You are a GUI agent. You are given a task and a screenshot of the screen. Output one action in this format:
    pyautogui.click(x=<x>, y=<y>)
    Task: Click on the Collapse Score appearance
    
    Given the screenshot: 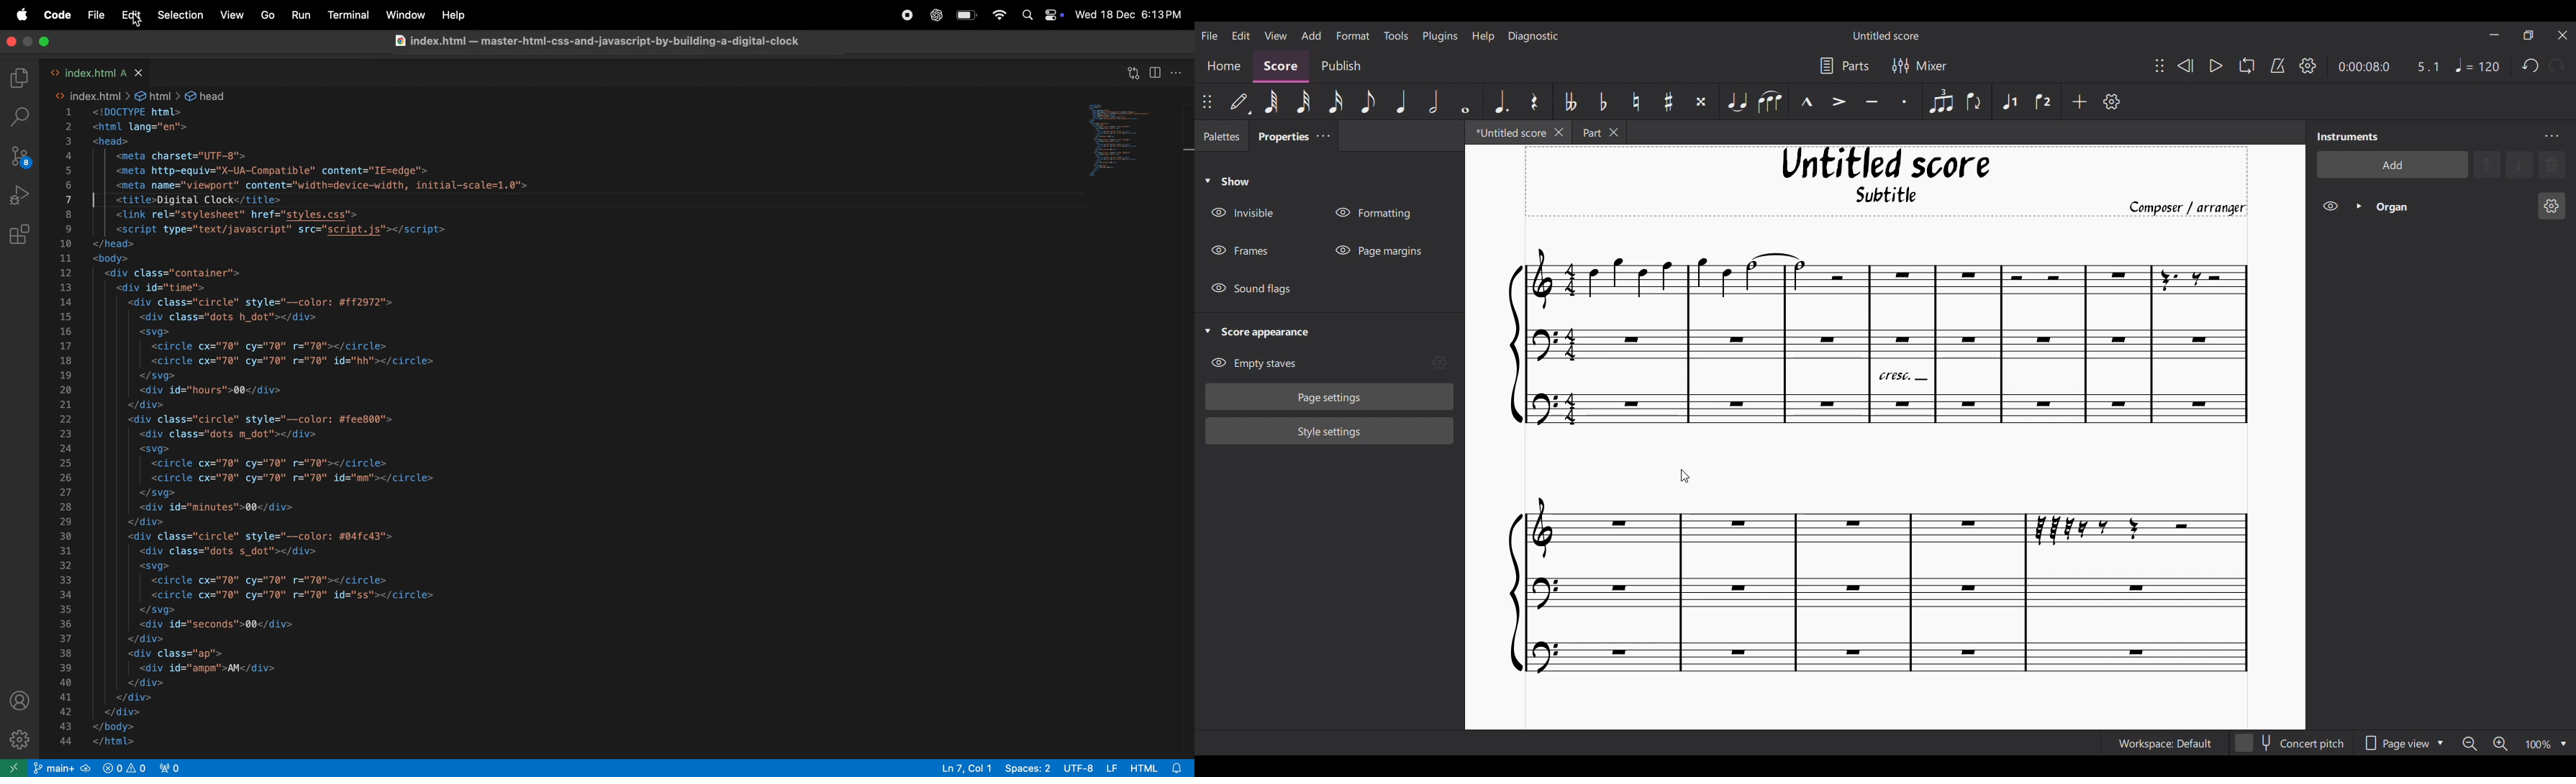 What is the action you would take?
    pyautogui.click(x=1257, y=333)
    